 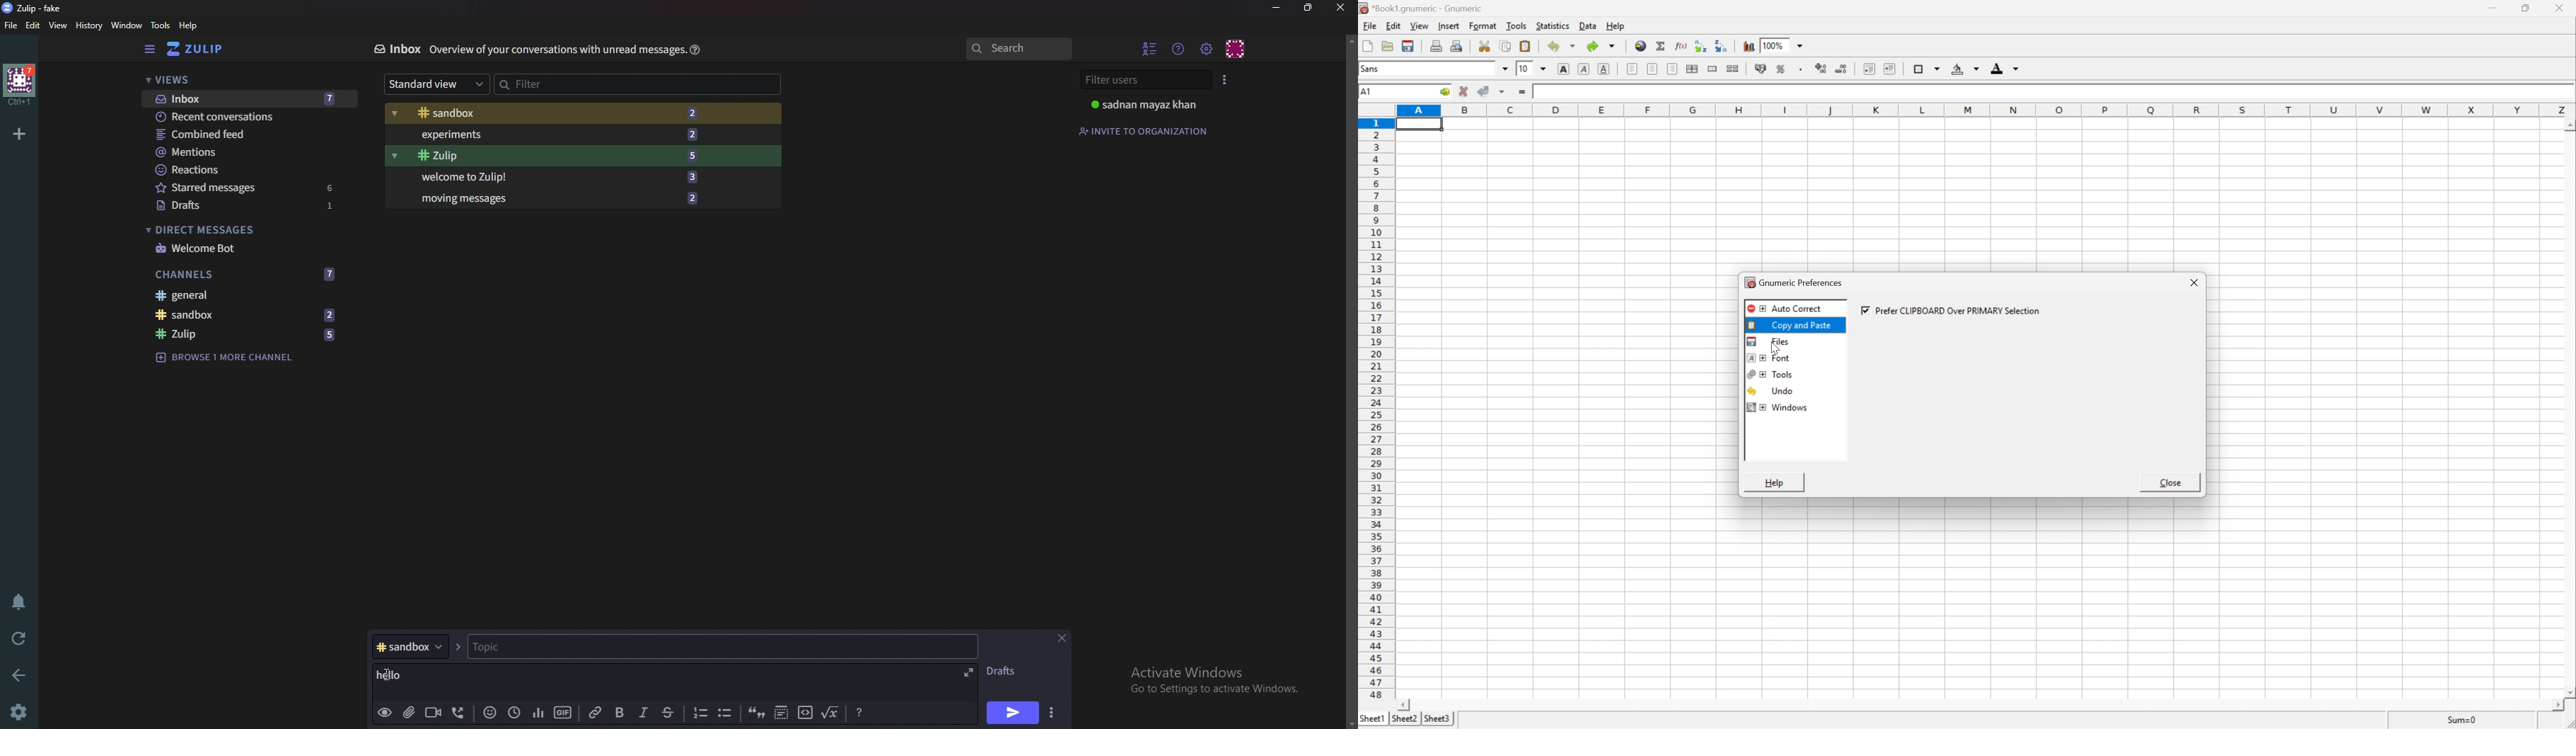 What do you see at coordinates (1759, 67) in the screenshot?
I see `format selection as accounting` at bounding box center [1759, 67].